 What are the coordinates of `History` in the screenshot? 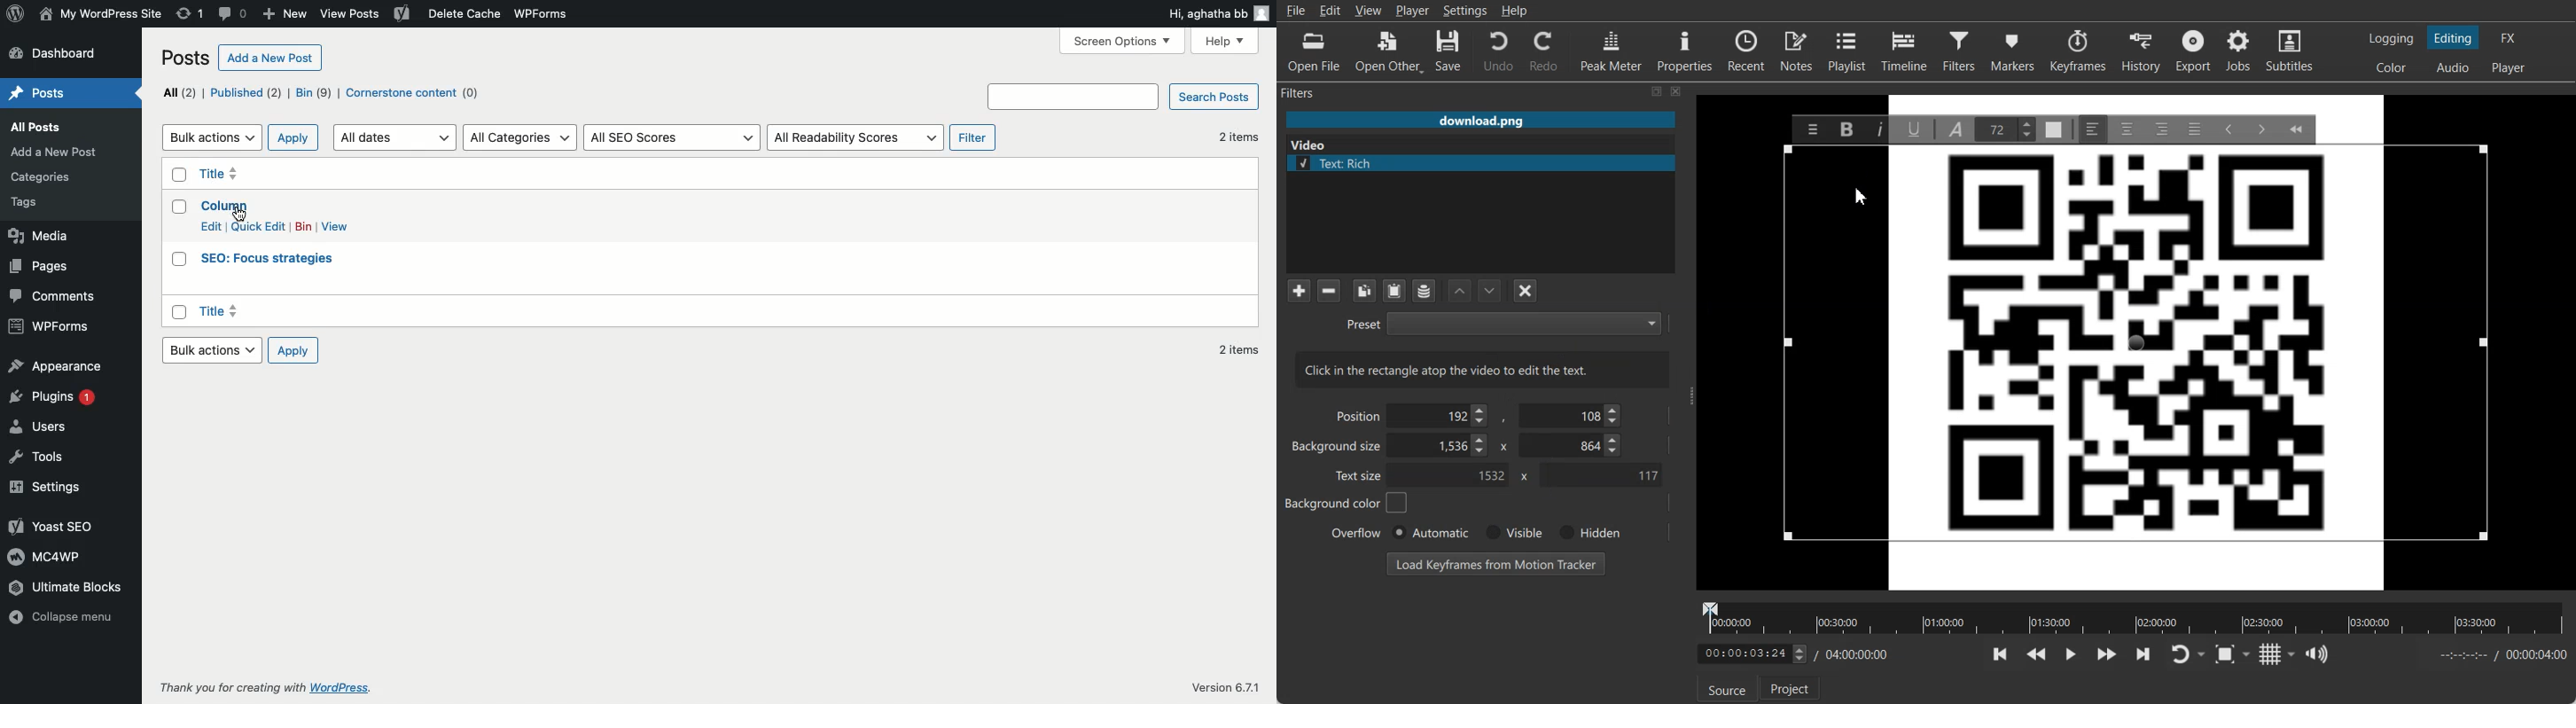 It's located at (2143, 51).